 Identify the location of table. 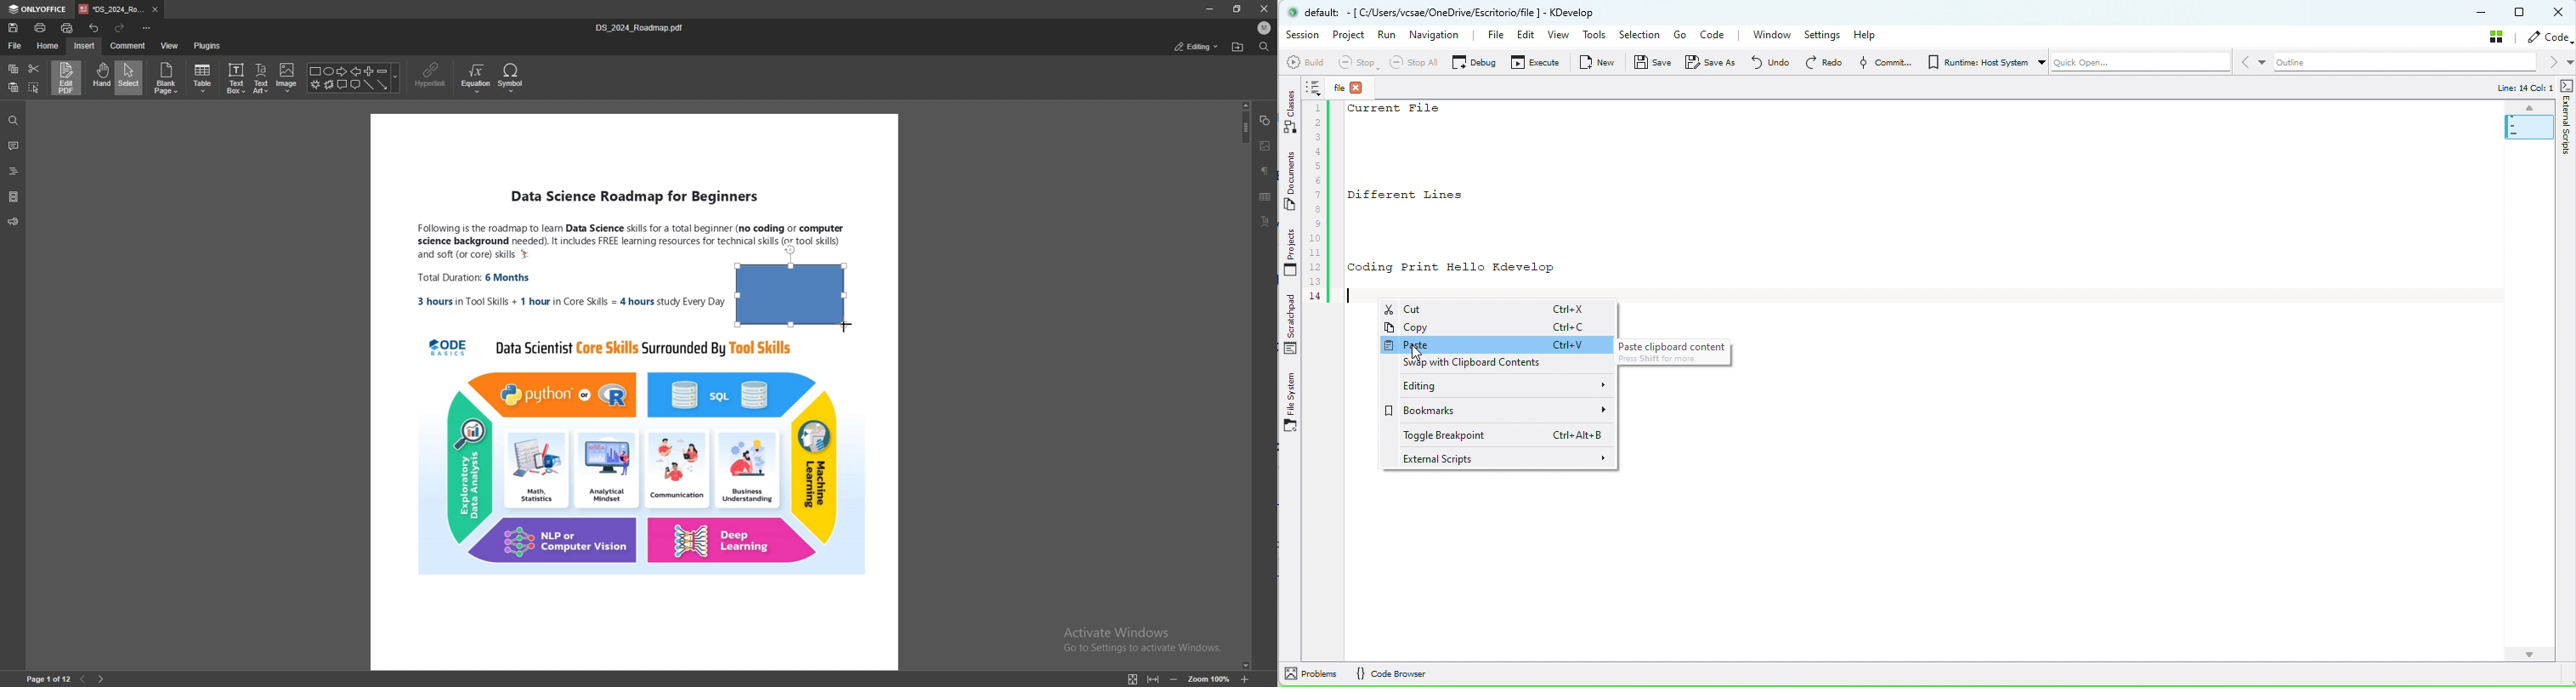
(204, 79).